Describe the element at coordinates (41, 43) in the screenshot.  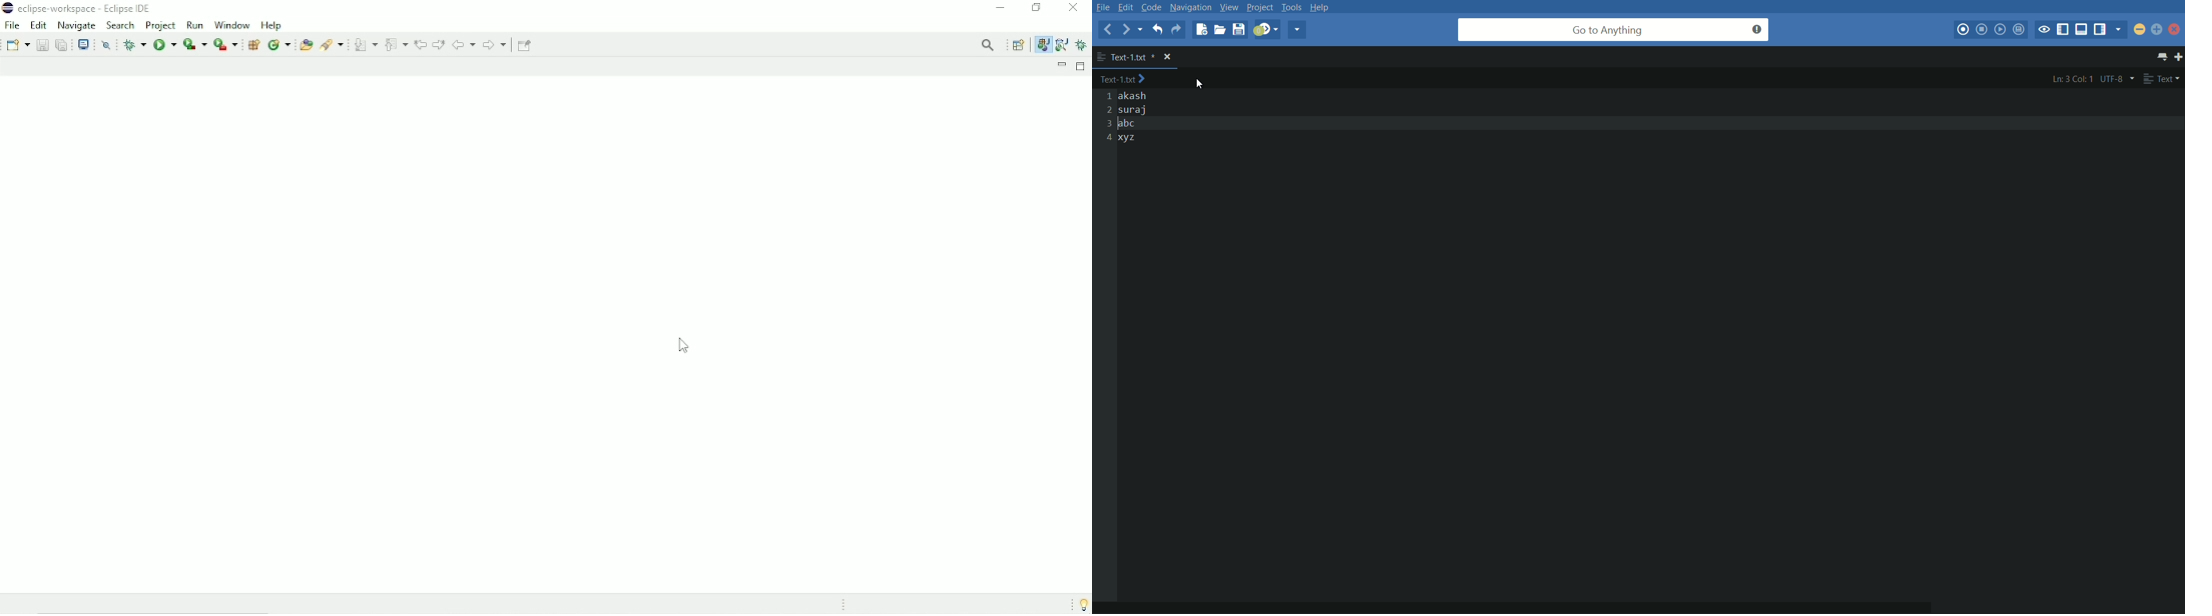
I see `Save` at that location.